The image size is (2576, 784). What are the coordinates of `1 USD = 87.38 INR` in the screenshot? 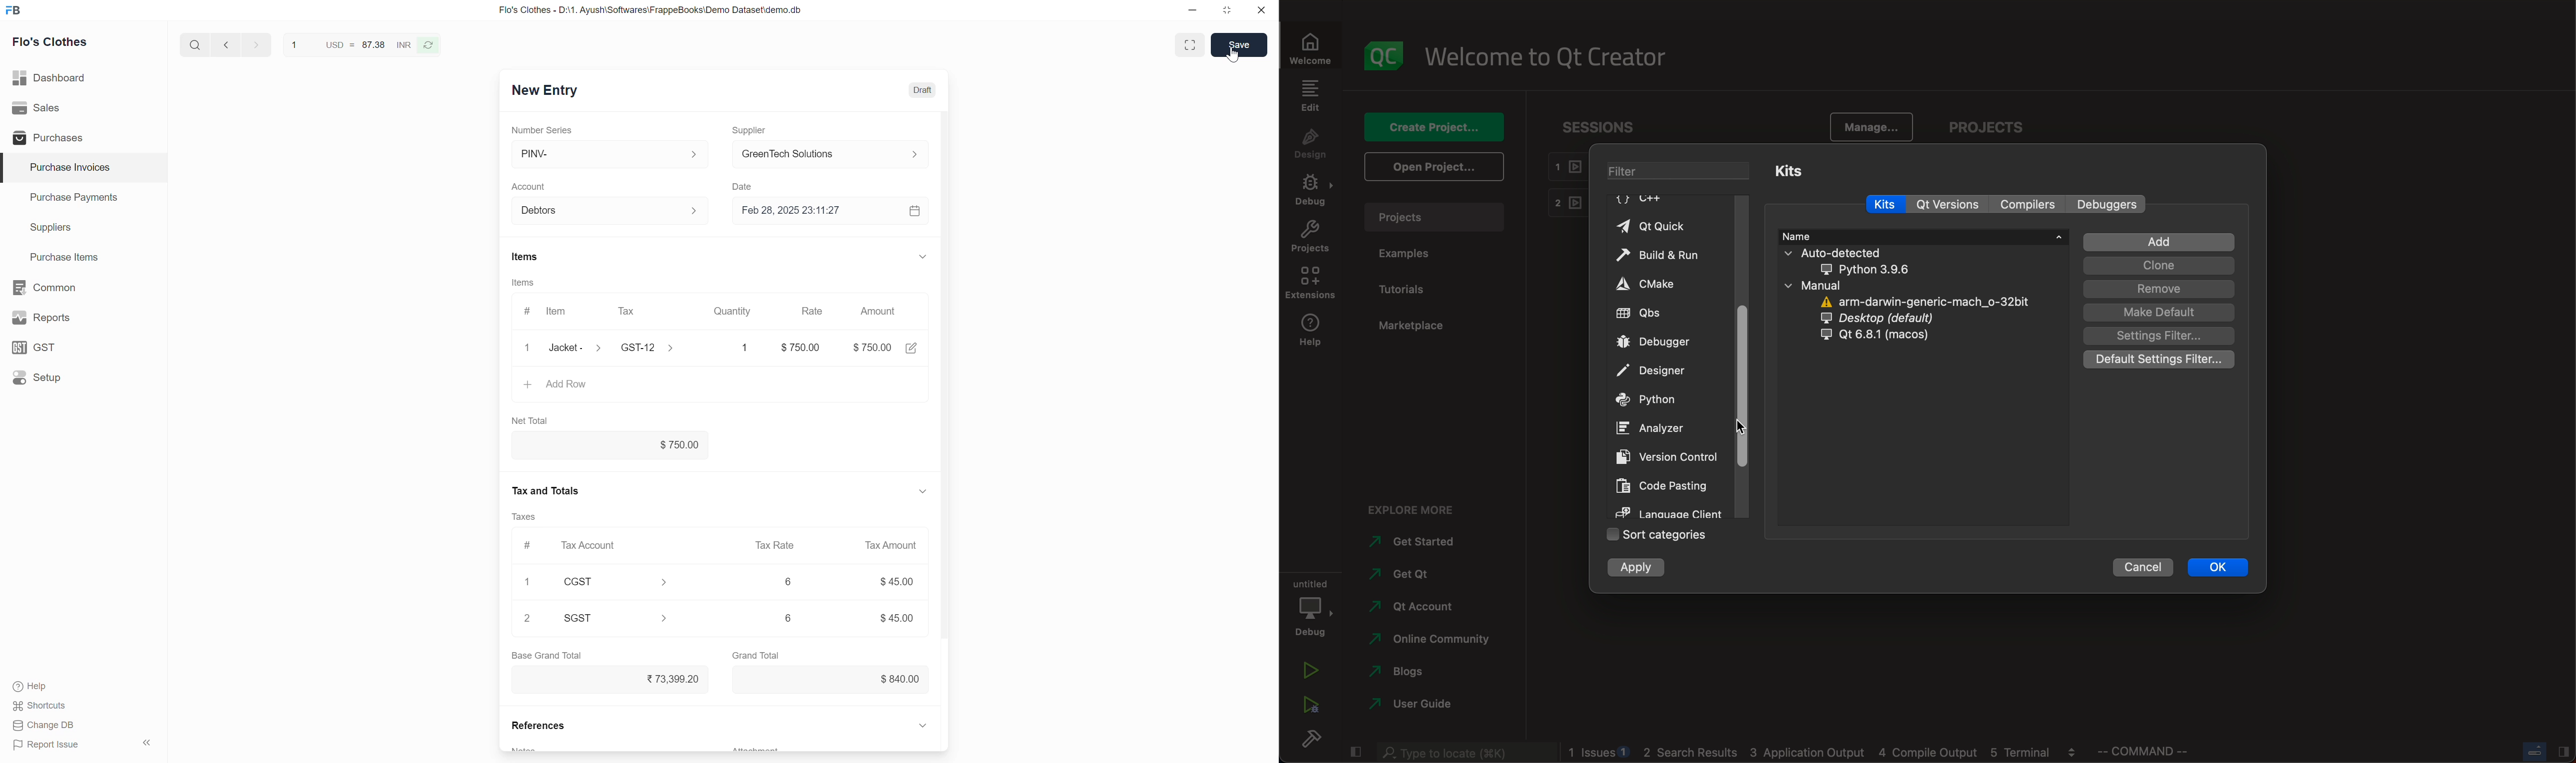 It's located at (349, 45).